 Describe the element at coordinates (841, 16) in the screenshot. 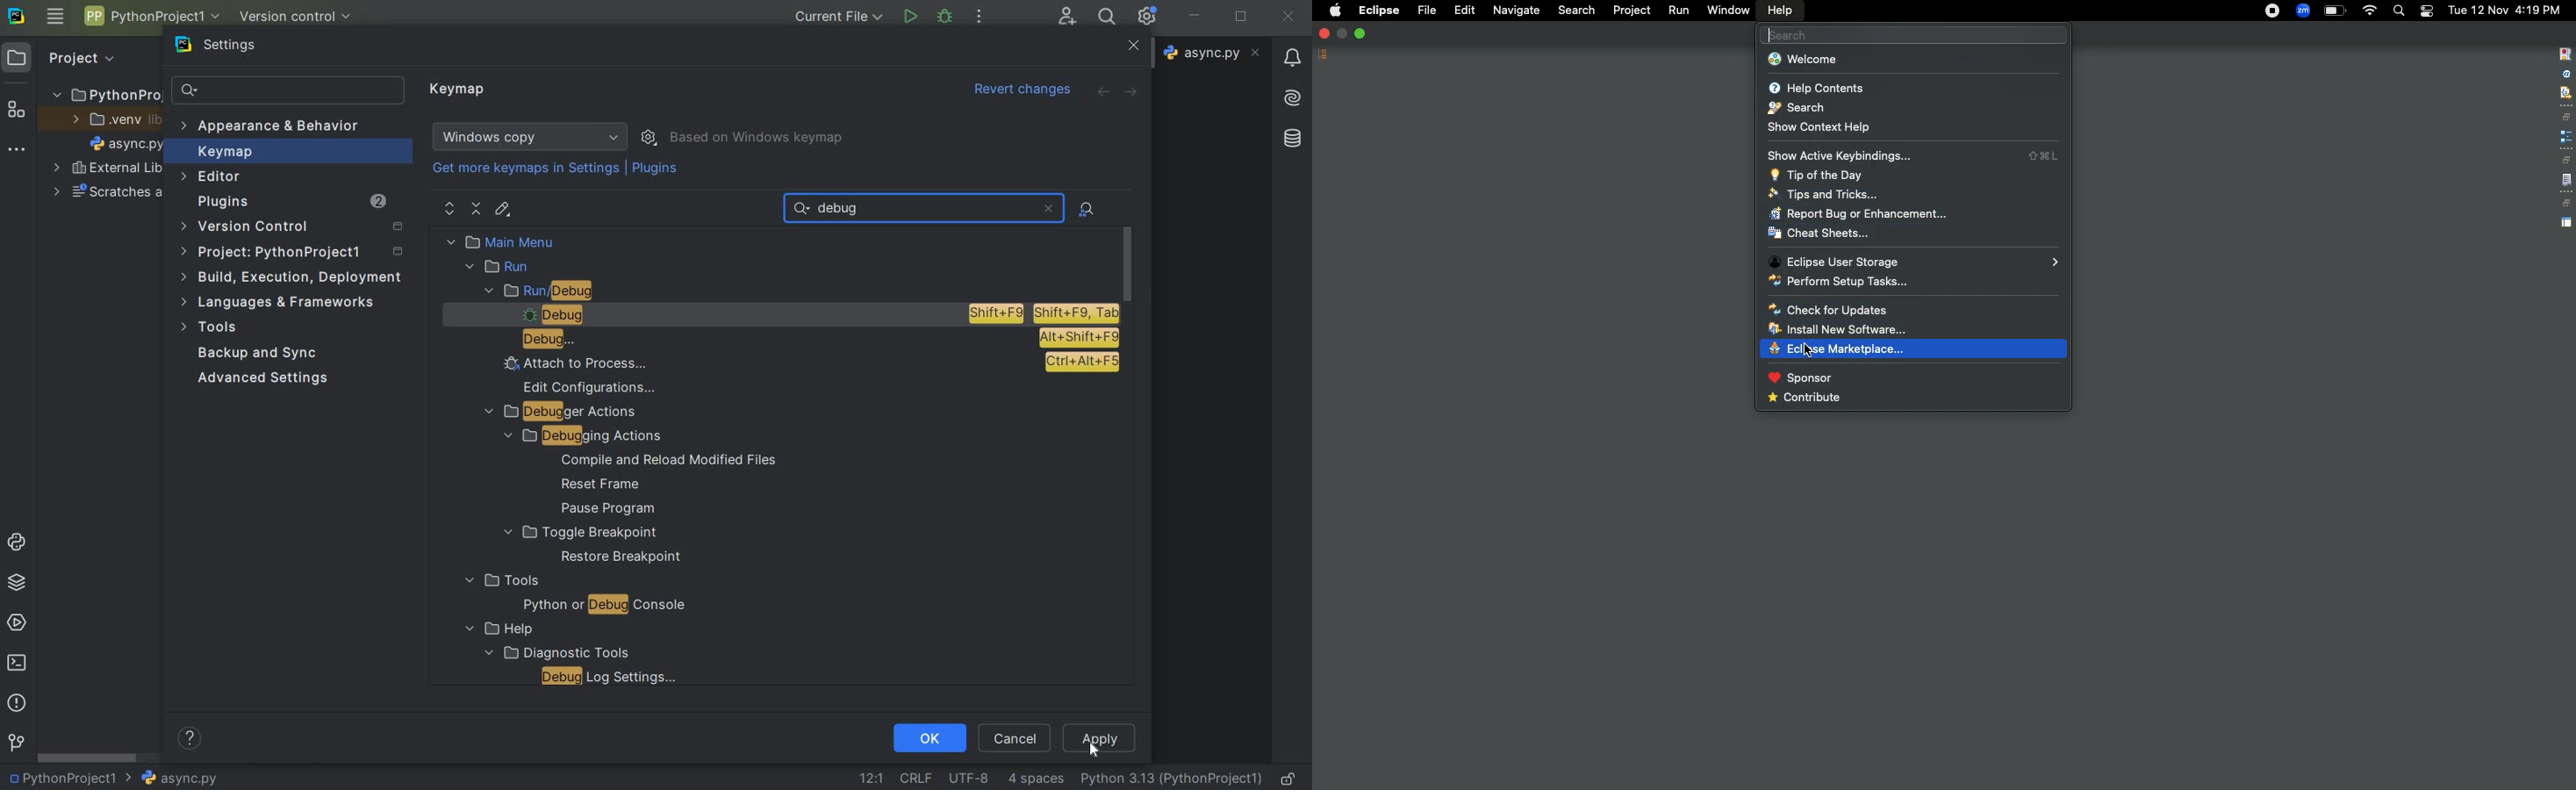

I see `current file` at that location.